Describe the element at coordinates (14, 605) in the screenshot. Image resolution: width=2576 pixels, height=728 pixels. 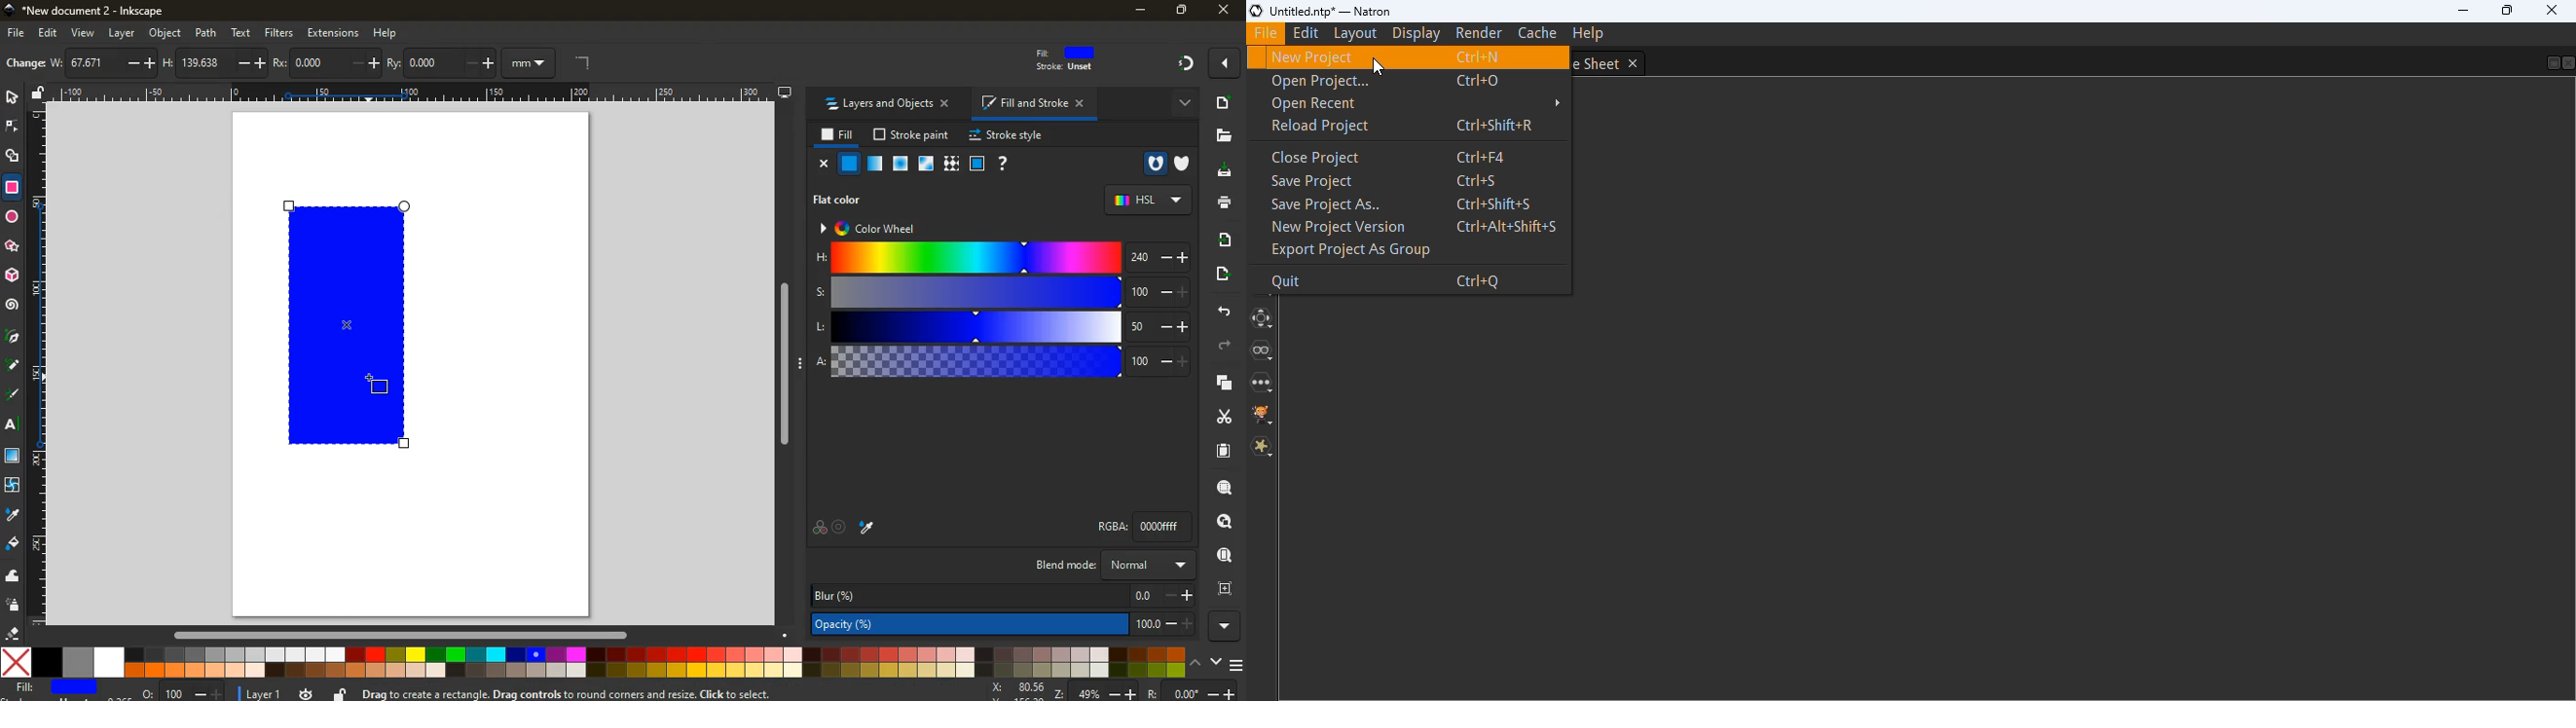
I see `spray` at that location.